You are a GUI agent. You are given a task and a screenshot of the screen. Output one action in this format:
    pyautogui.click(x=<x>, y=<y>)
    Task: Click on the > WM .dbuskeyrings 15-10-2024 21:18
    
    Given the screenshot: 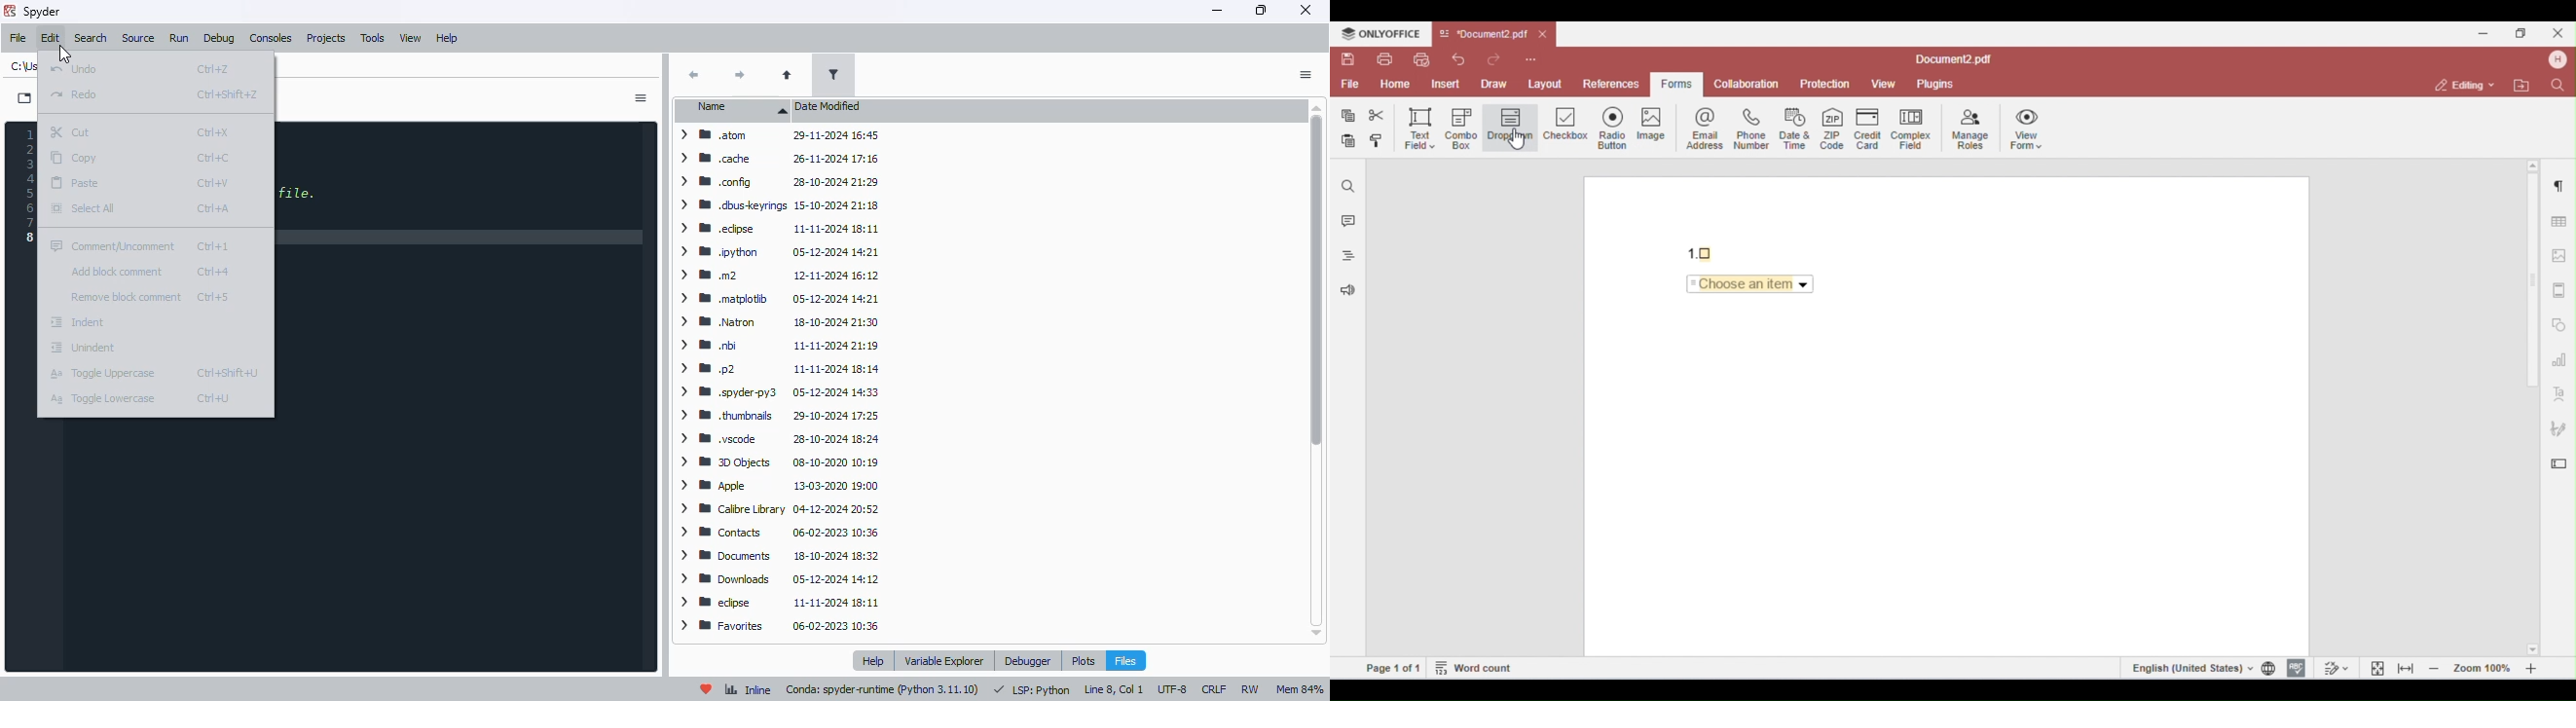 What is the action you would take?
    pyautogui.click(x=776, y=203)
    